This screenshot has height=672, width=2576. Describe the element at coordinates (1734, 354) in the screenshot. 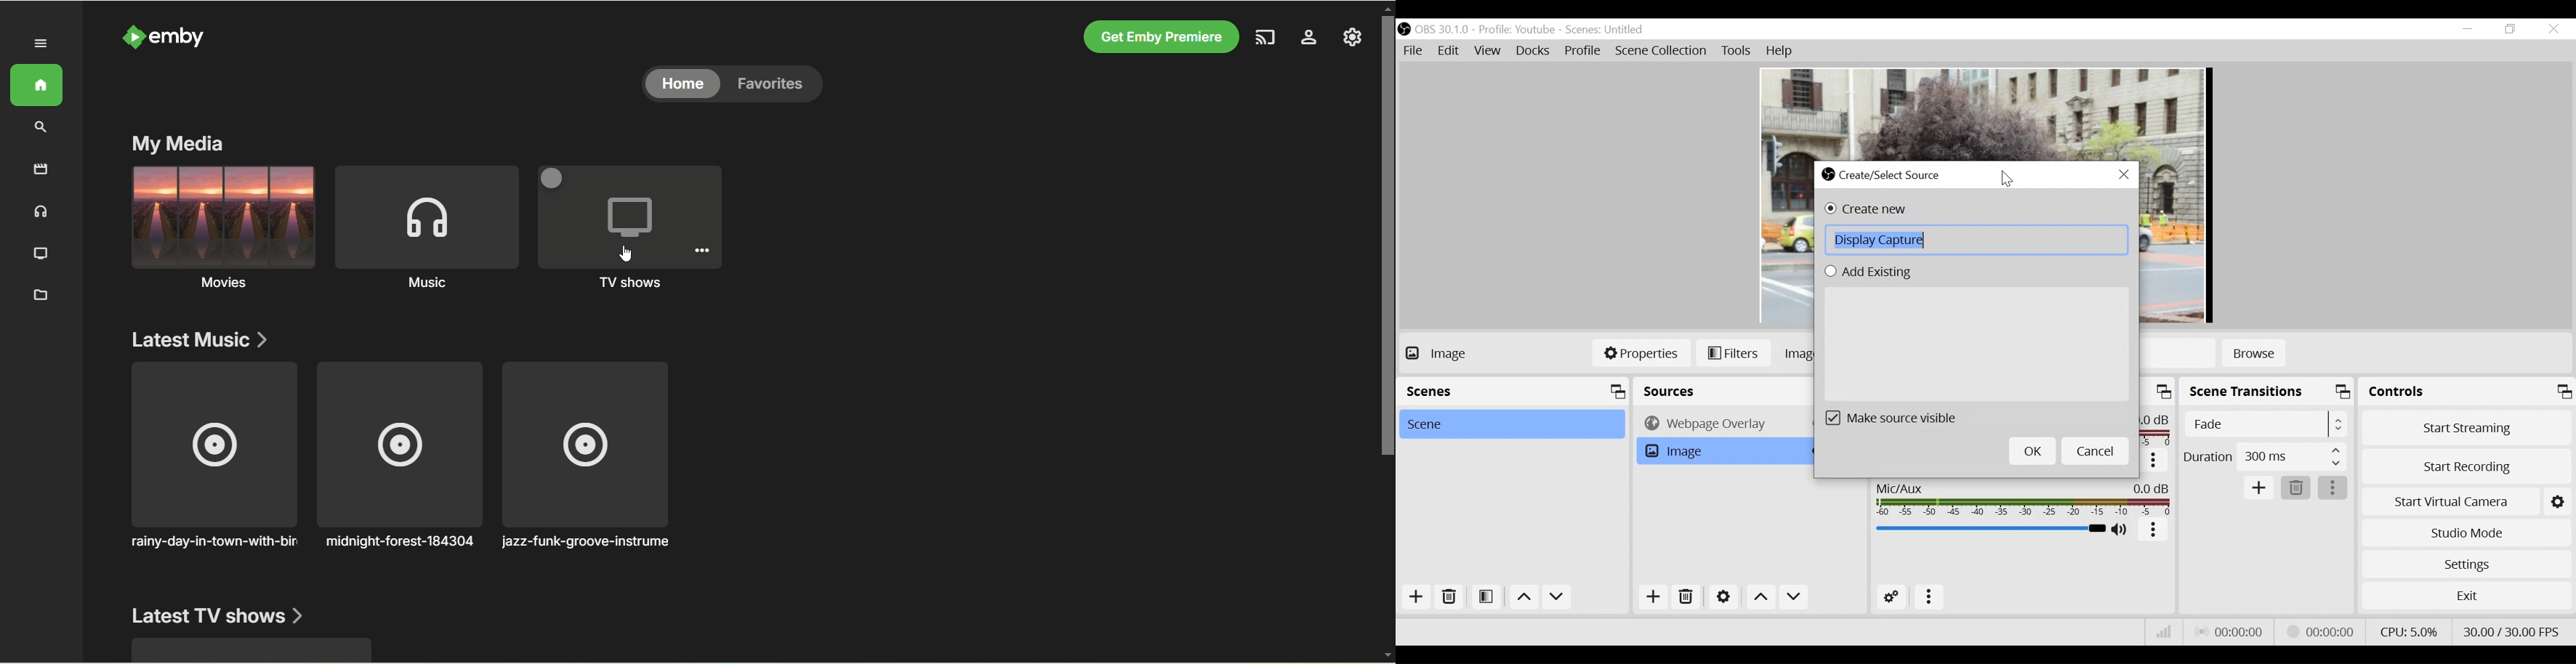

I see `Filters` at that location.